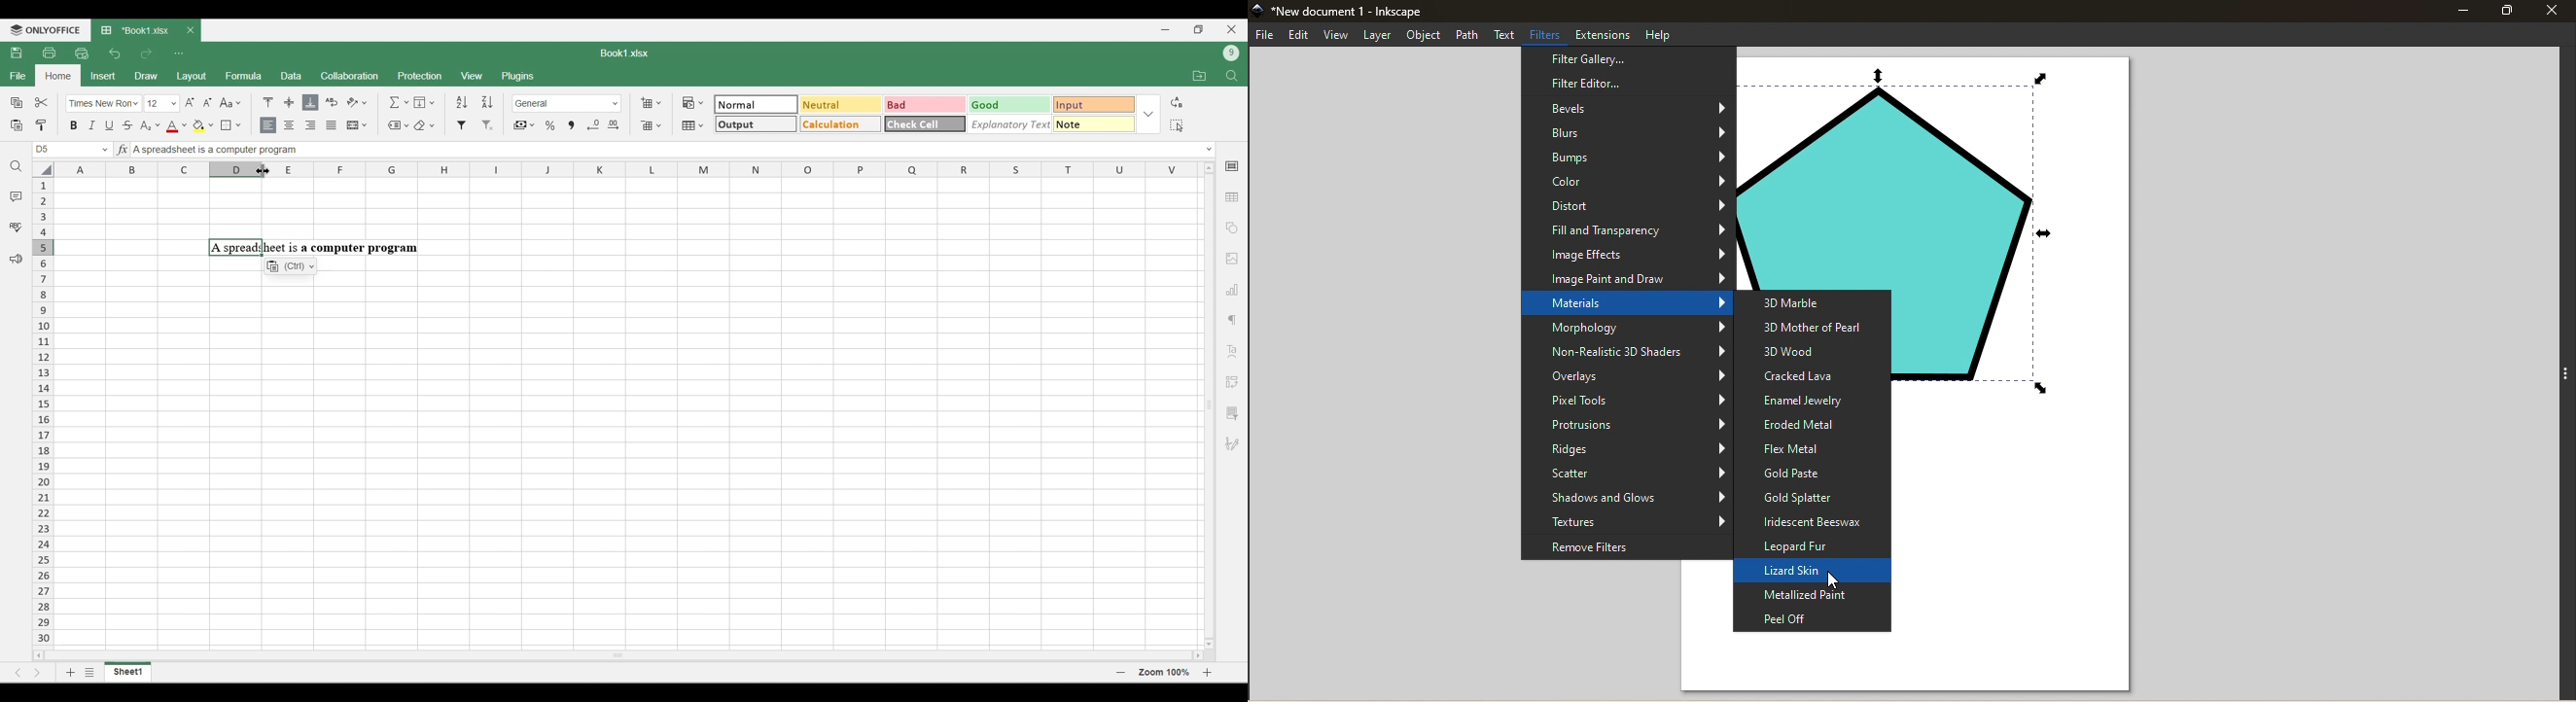 The image size is (2576, 728). Describe the element at coordinates (313, 248) in the screenshot. I see `A spreadsheet is a computer progrram` at that location.